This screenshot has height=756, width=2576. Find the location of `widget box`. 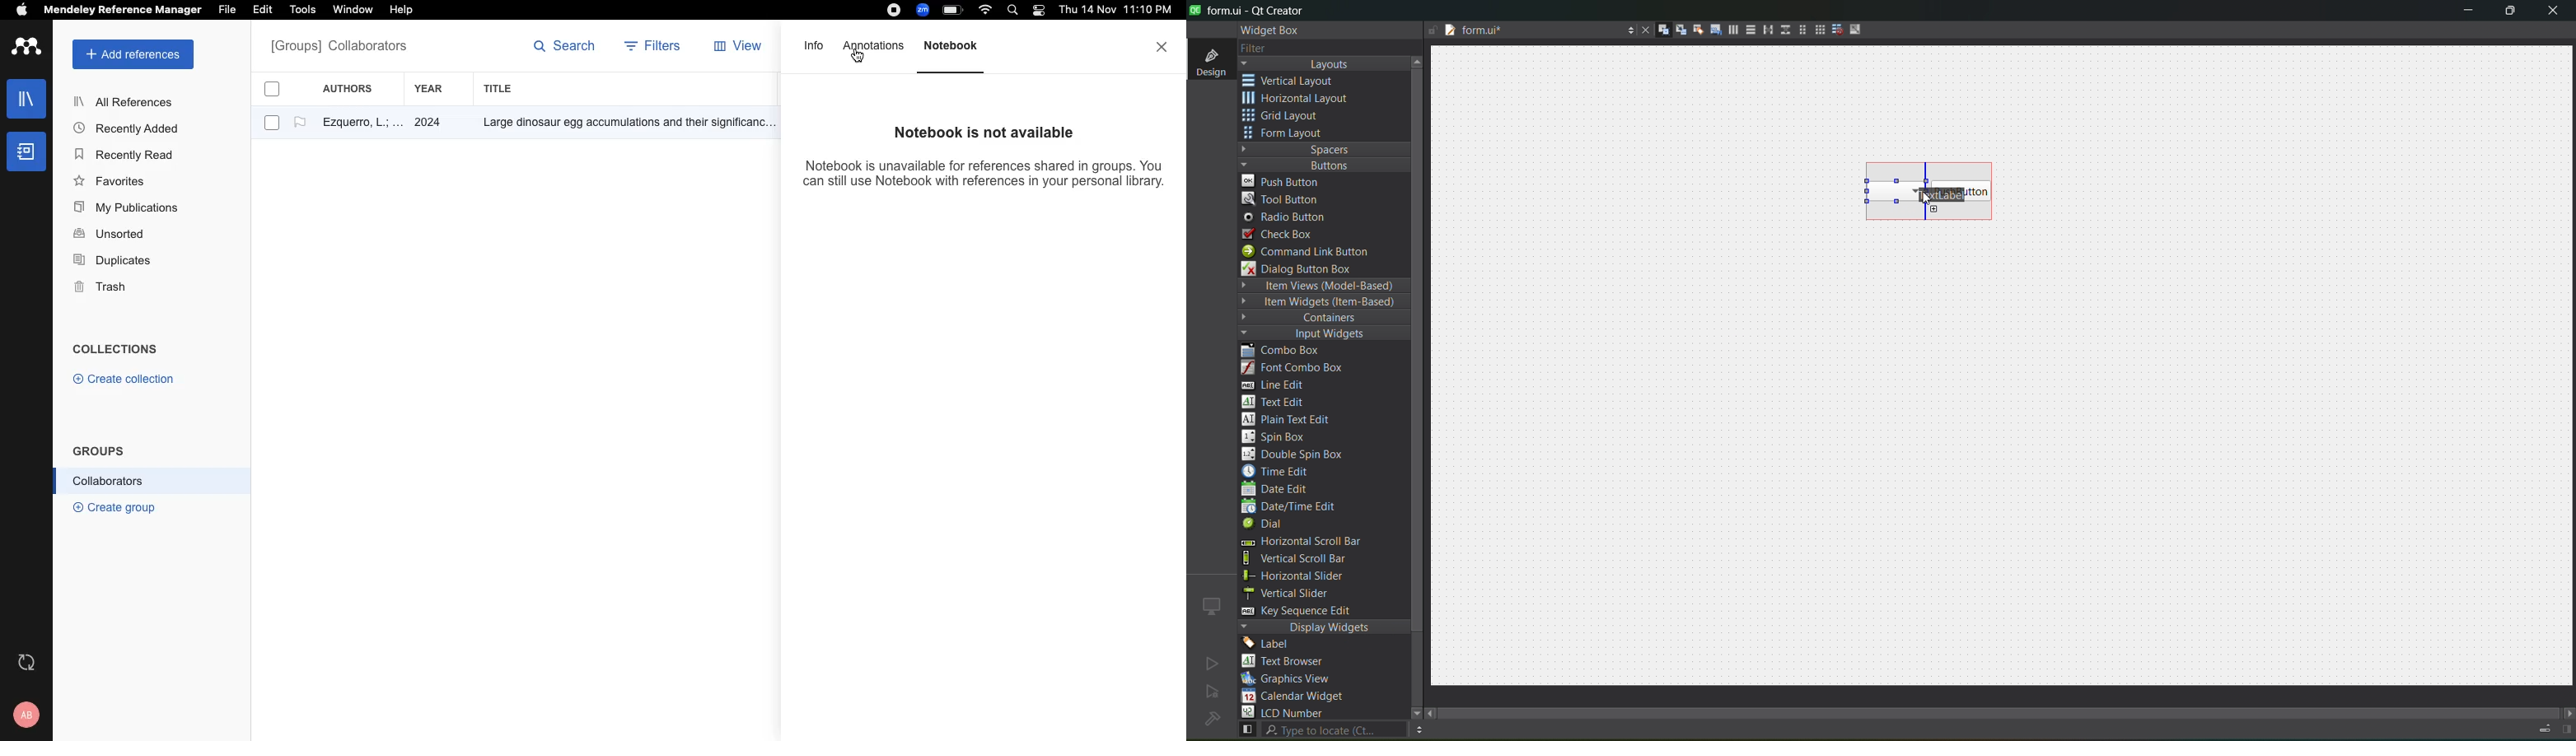

widget box is located at coordinates (1273, 30).